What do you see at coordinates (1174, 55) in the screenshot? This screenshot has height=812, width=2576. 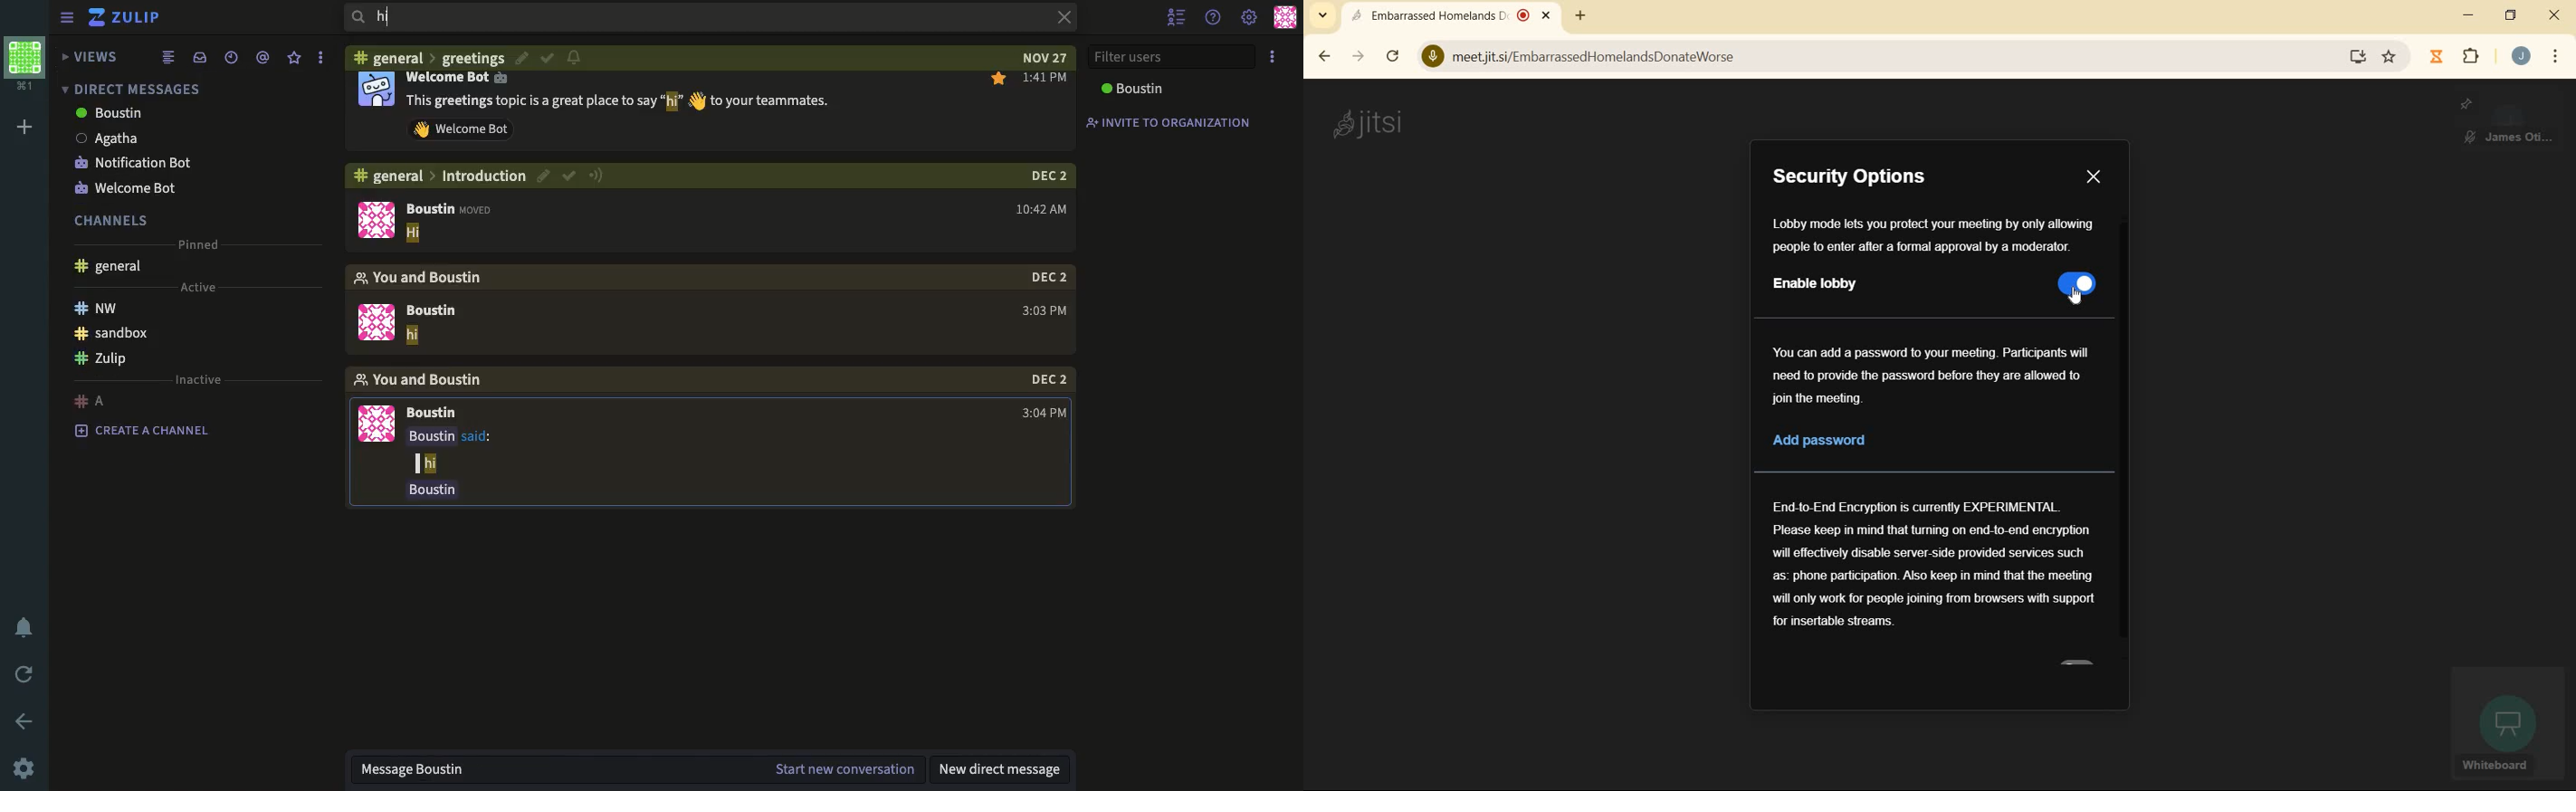 I see `filter users ` at bounding box center [1174, 55].